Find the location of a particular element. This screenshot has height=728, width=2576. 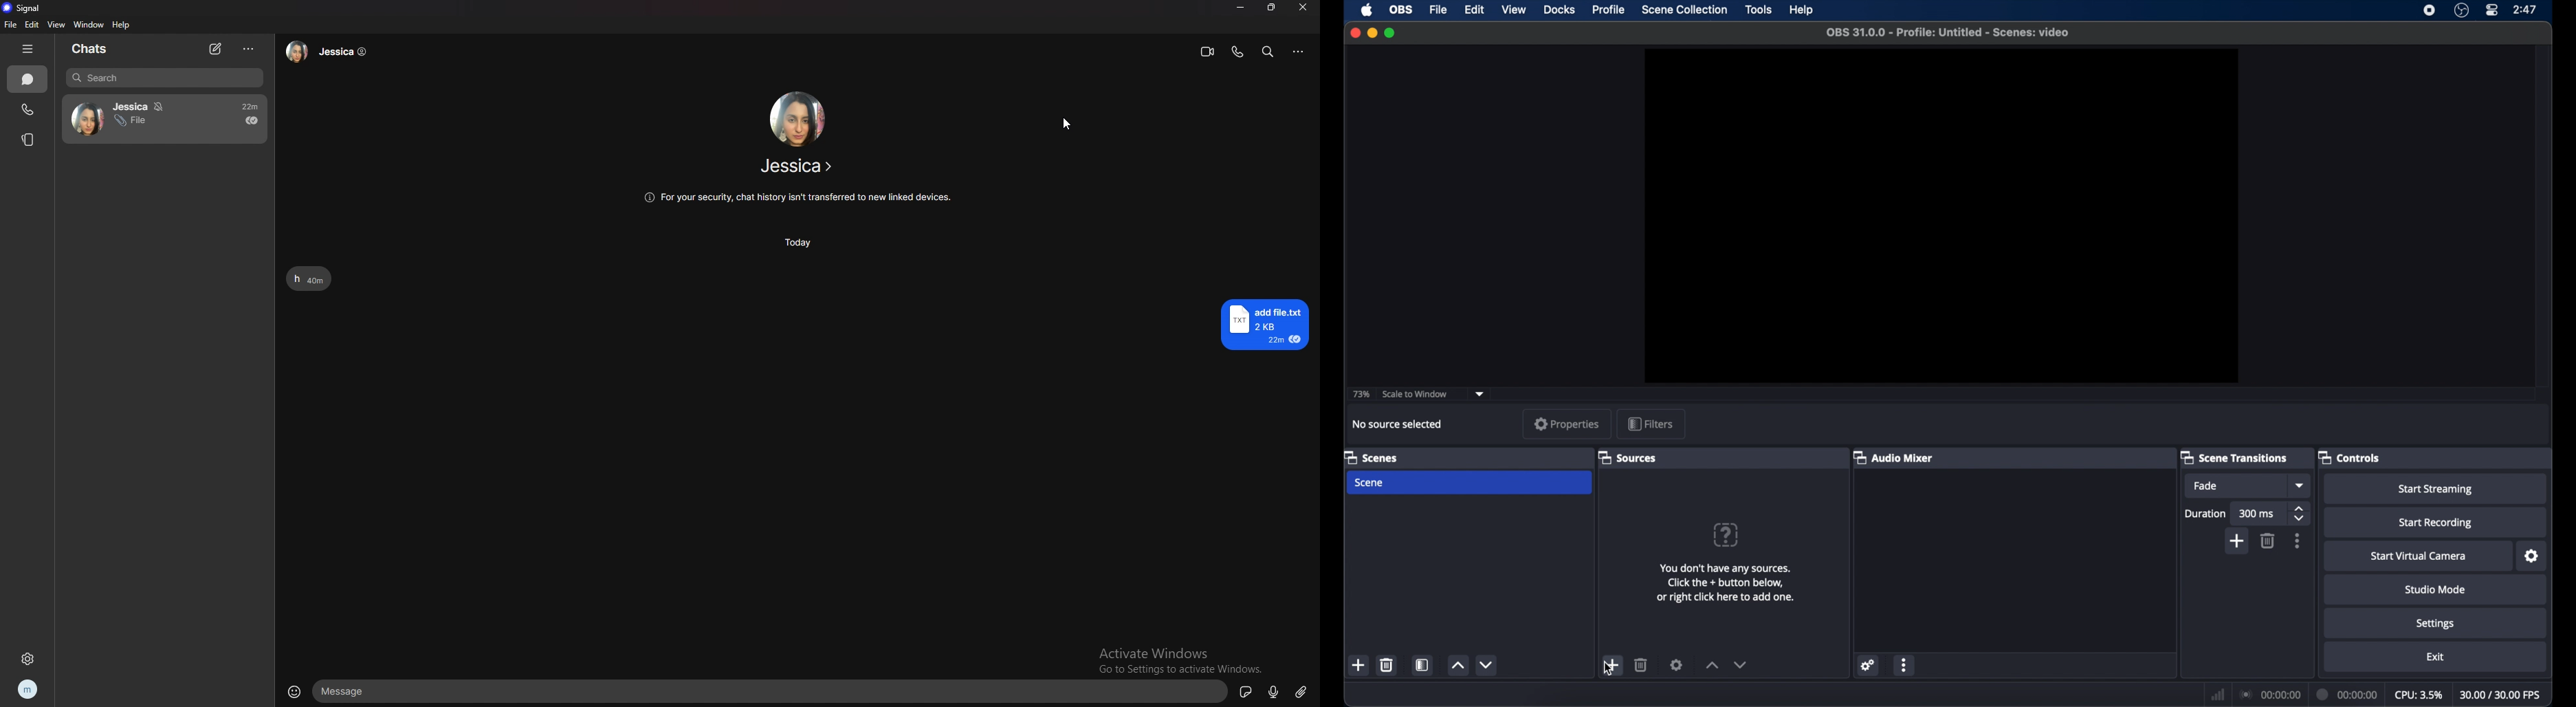

cursor is located at coordinates (1066, 126).